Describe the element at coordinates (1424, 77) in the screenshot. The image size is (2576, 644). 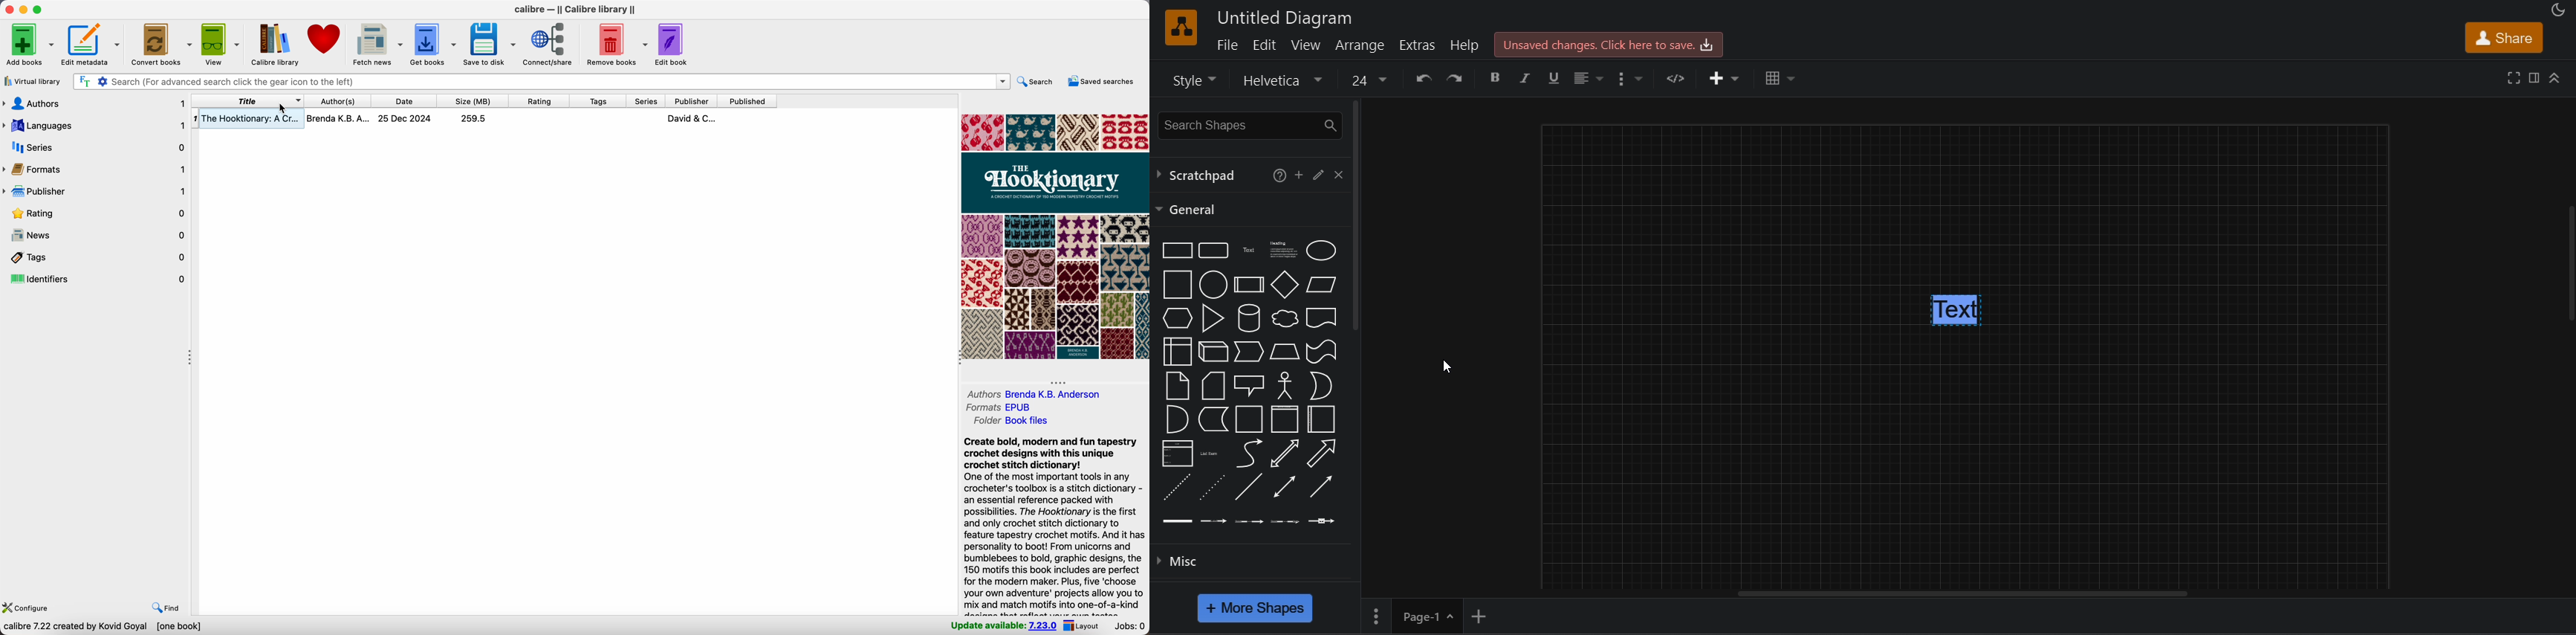
I see `undo` at that location.